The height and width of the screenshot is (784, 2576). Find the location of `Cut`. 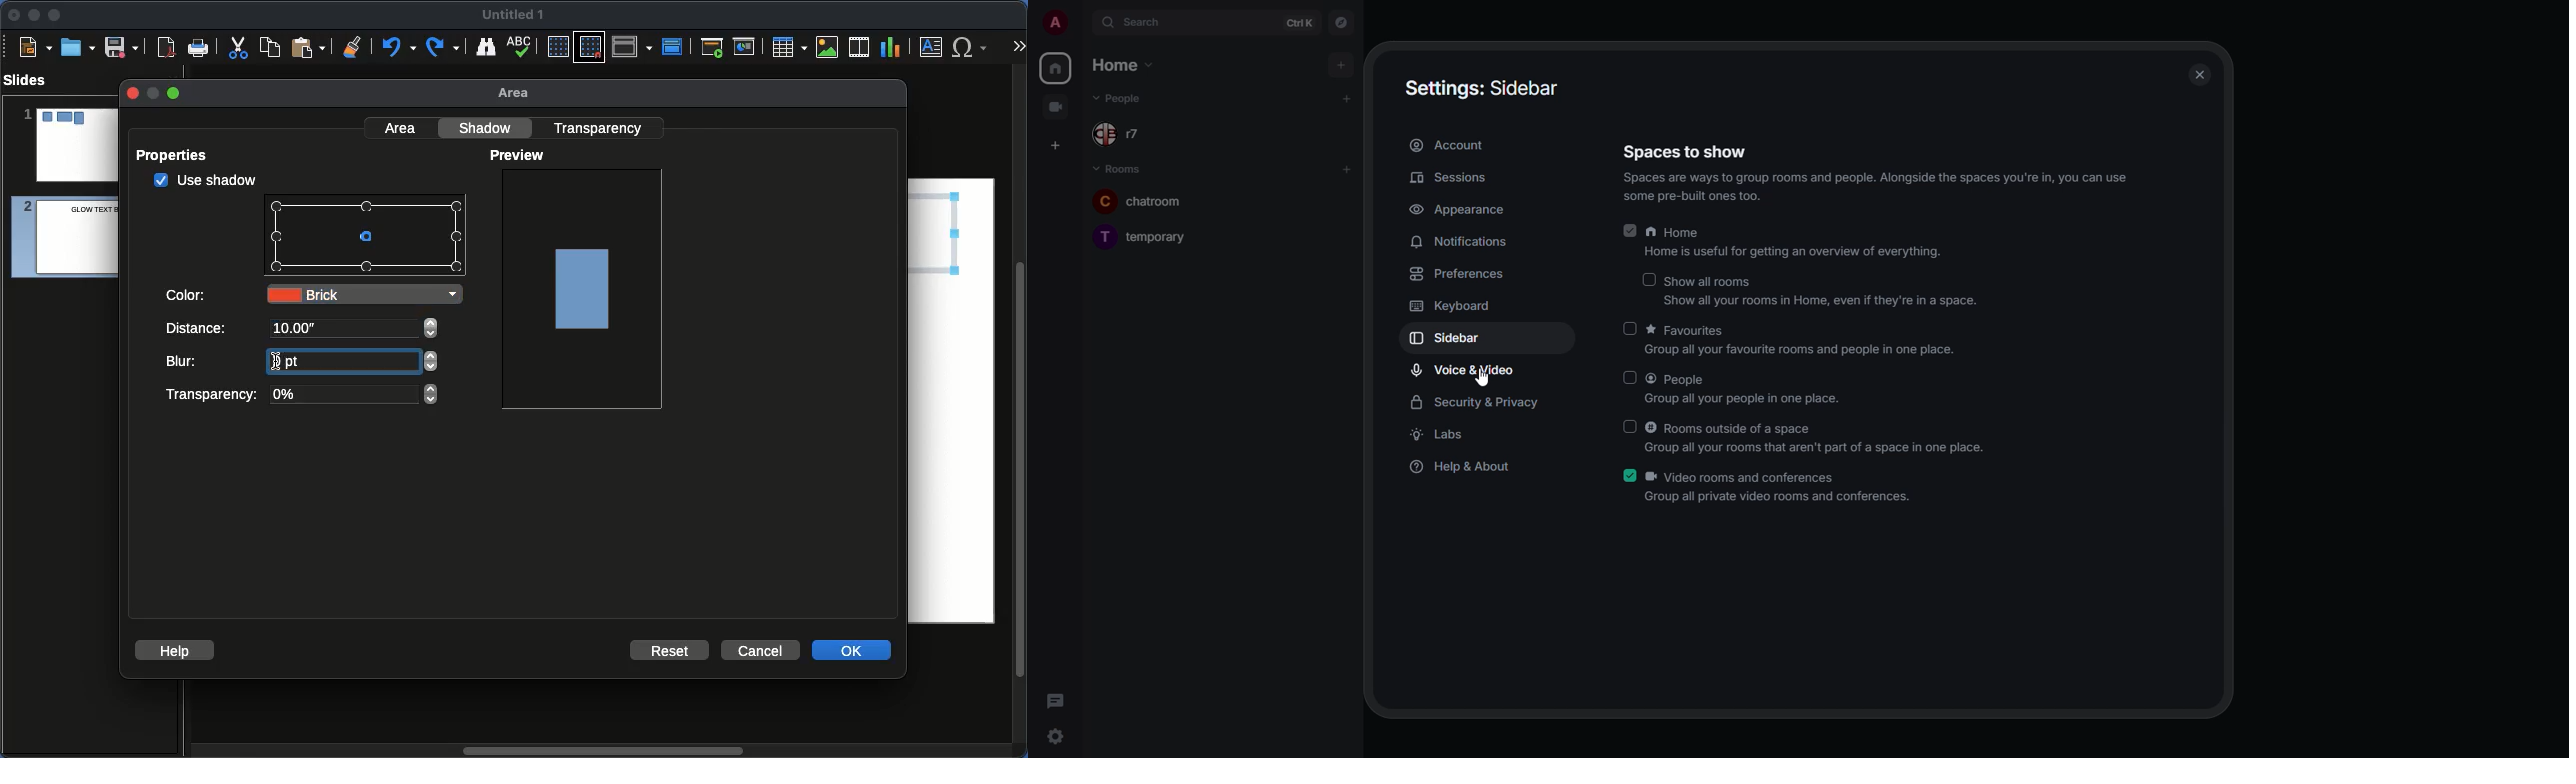

Cut is located at coordinates (238, 47).